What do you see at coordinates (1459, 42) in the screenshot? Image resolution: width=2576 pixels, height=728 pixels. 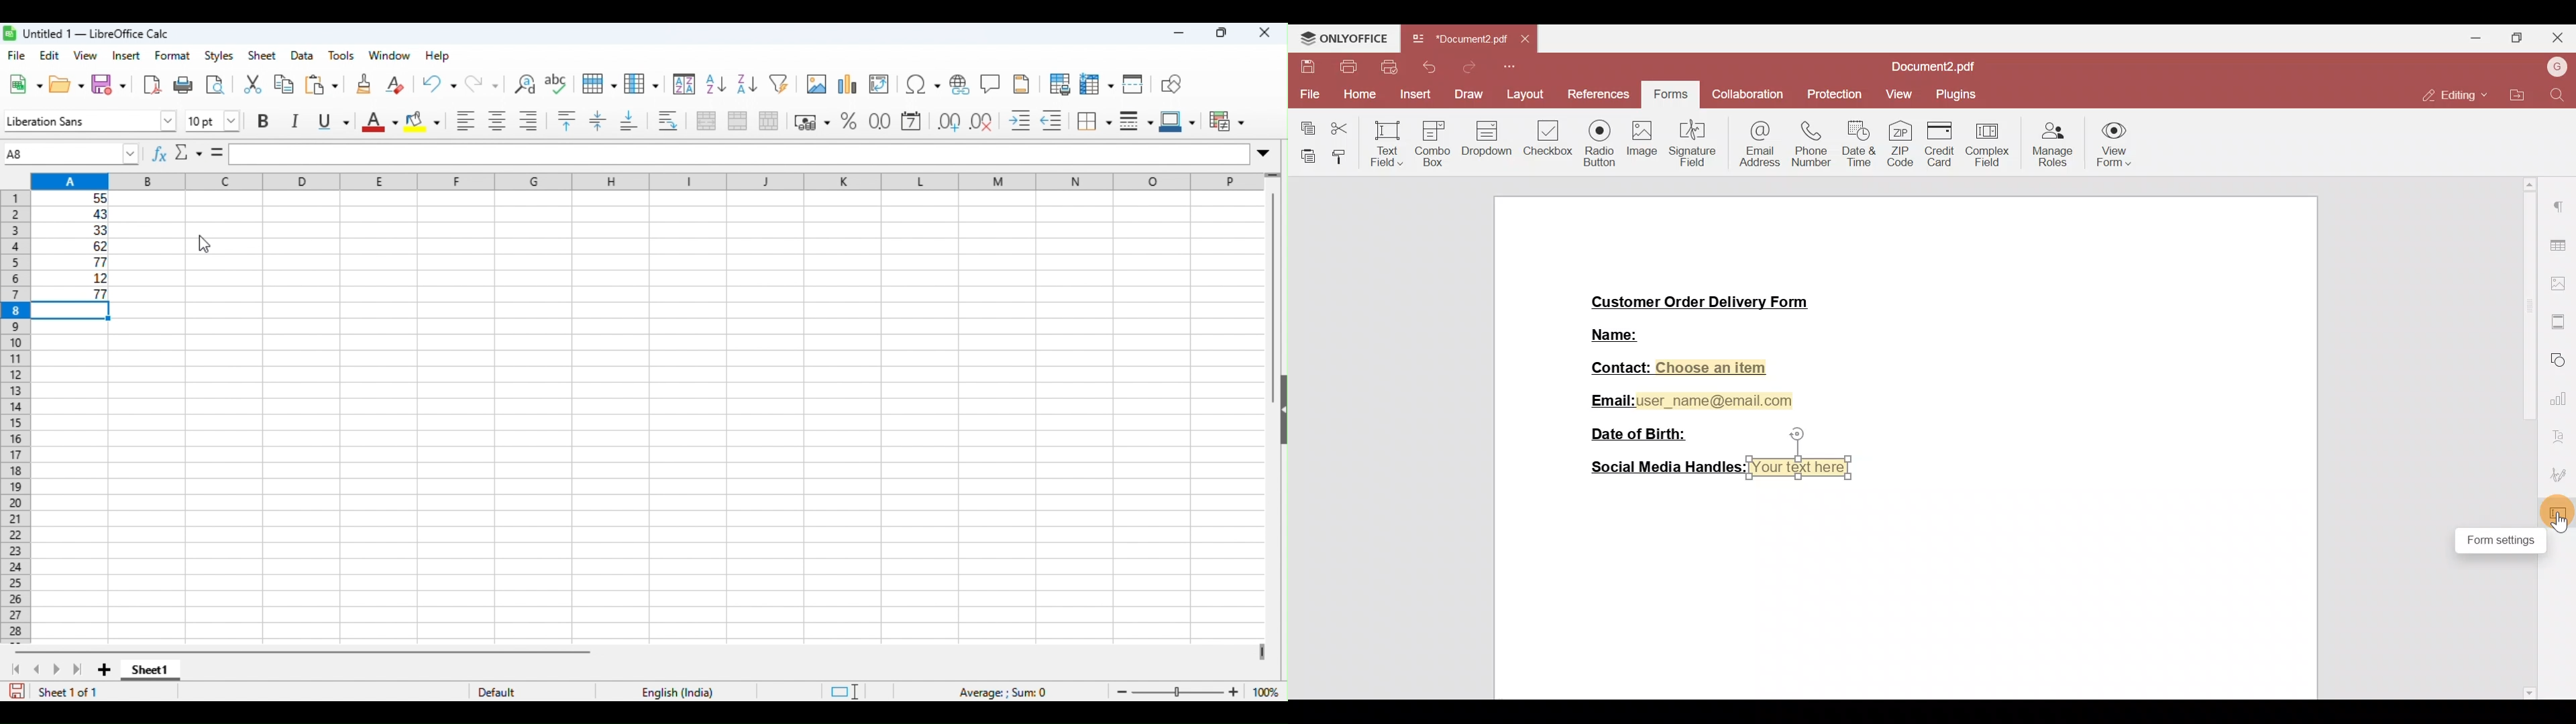 I see `Document2.pdf` at bounding box center [1459, 42].